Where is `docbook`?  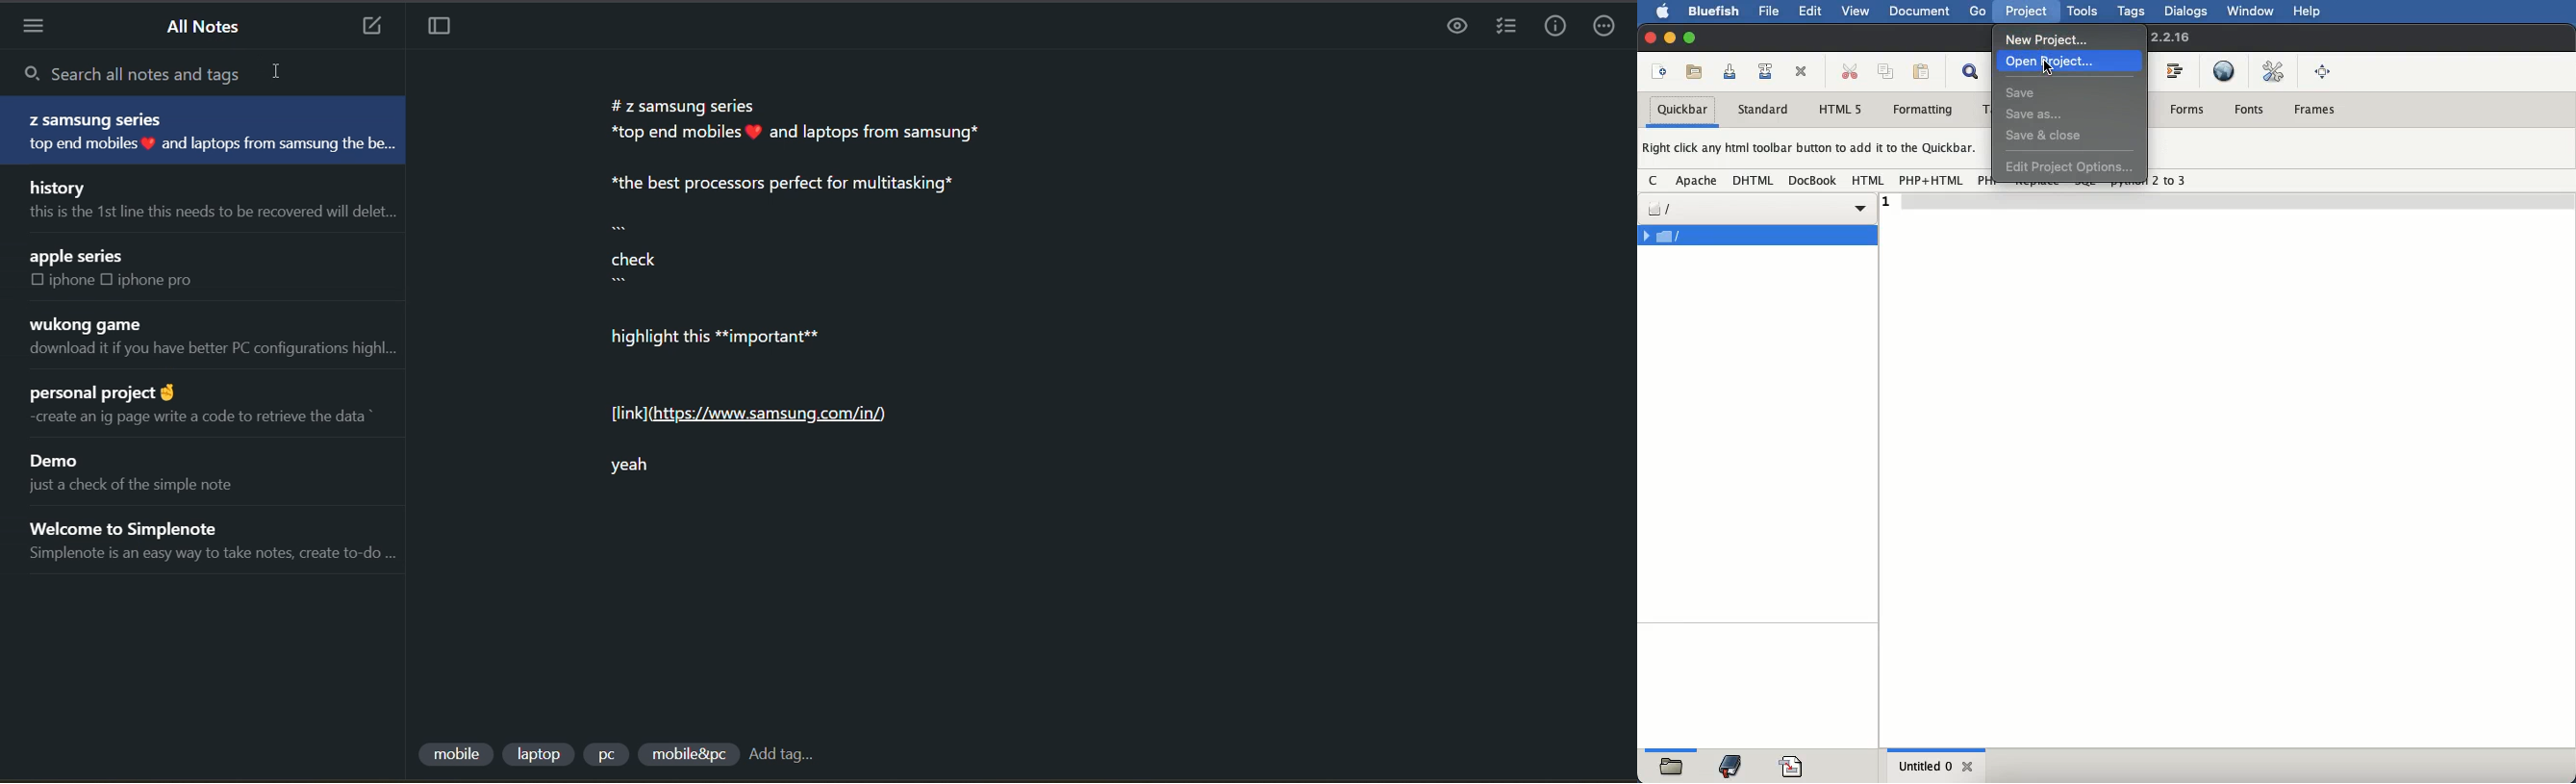
docbook is located at coordinates (1813, 183).